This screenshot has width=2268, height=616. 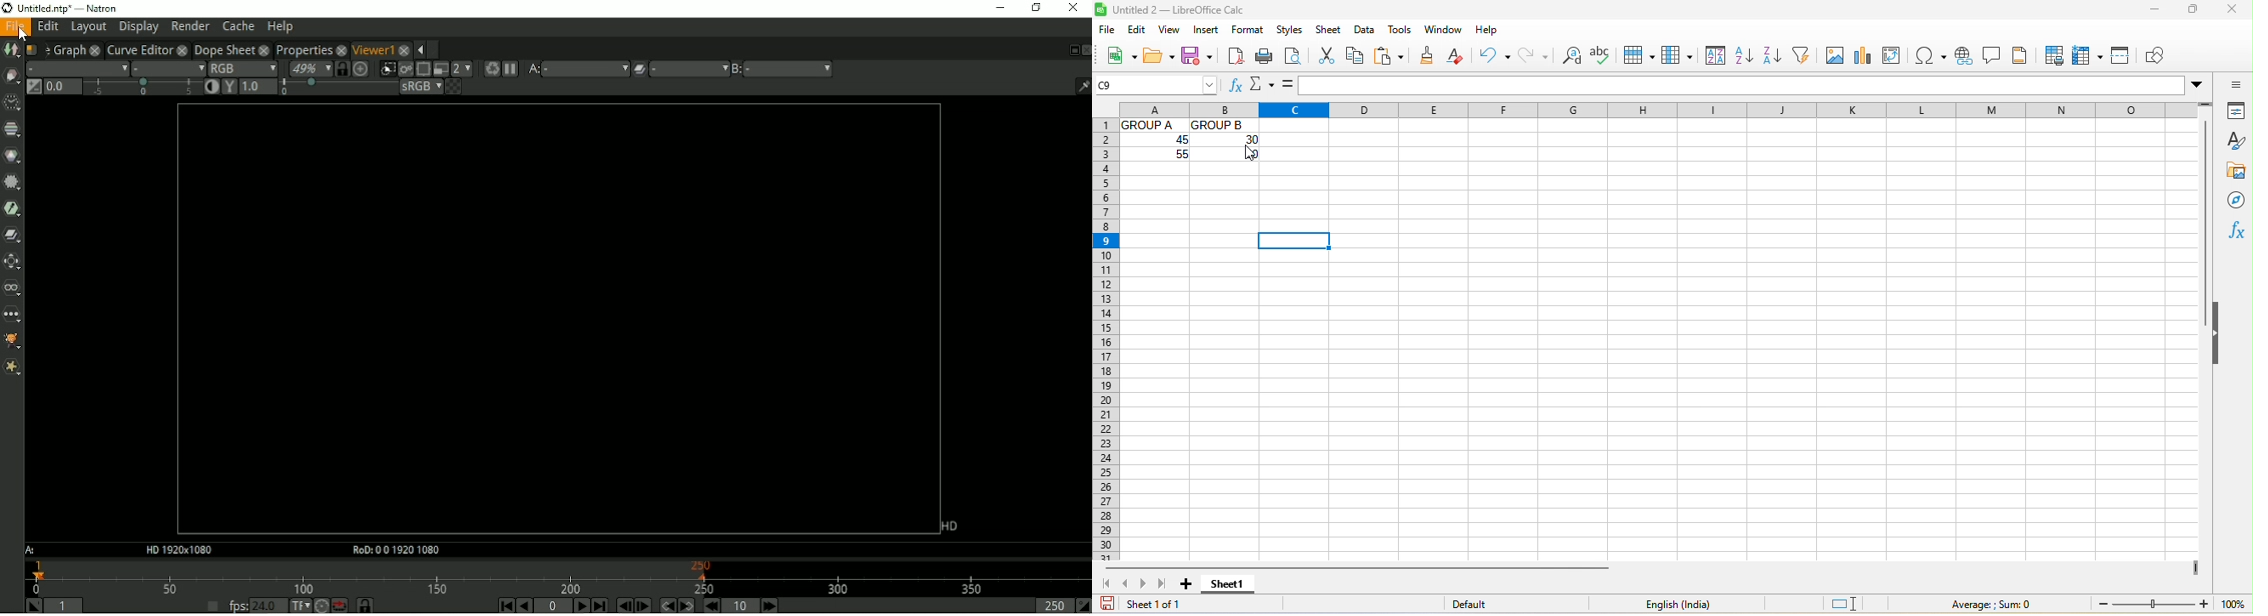 What do you see at coordinates (1966, 55) in the screenshot?
I see `hypelink` at bounding box center [1966, 55].